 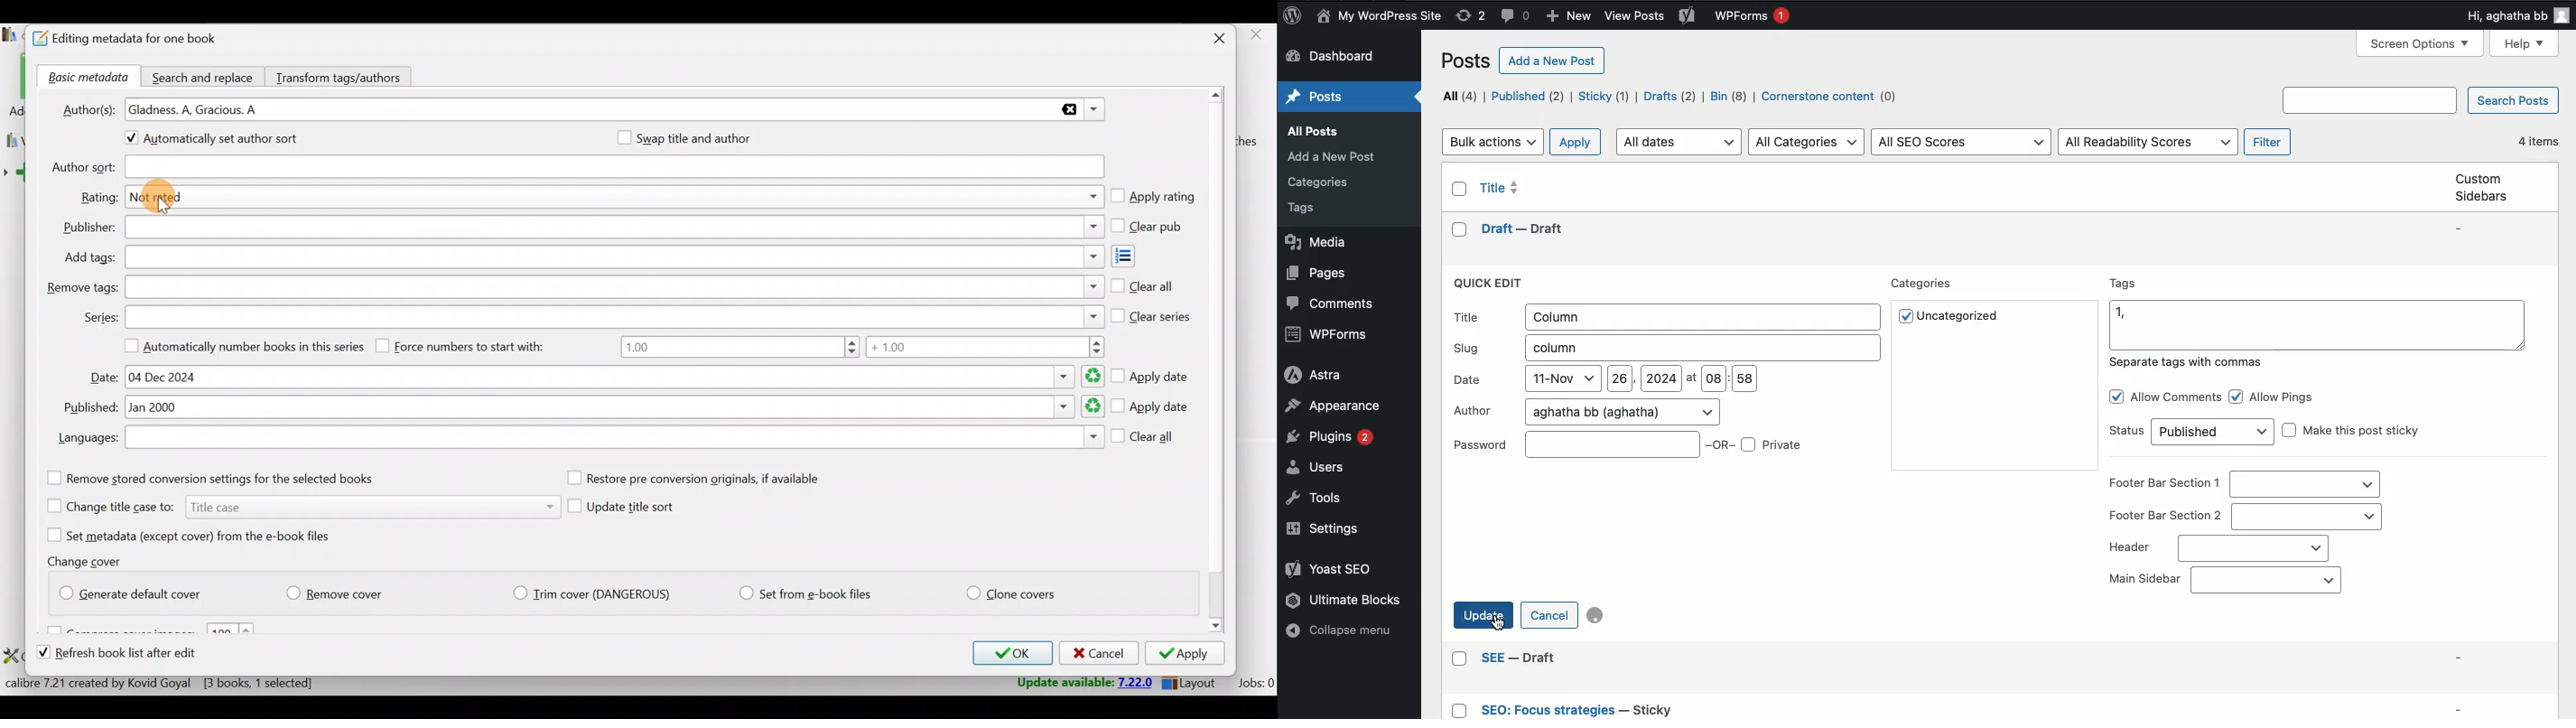 I want to click on All categories, so click(x=1808, y=141).